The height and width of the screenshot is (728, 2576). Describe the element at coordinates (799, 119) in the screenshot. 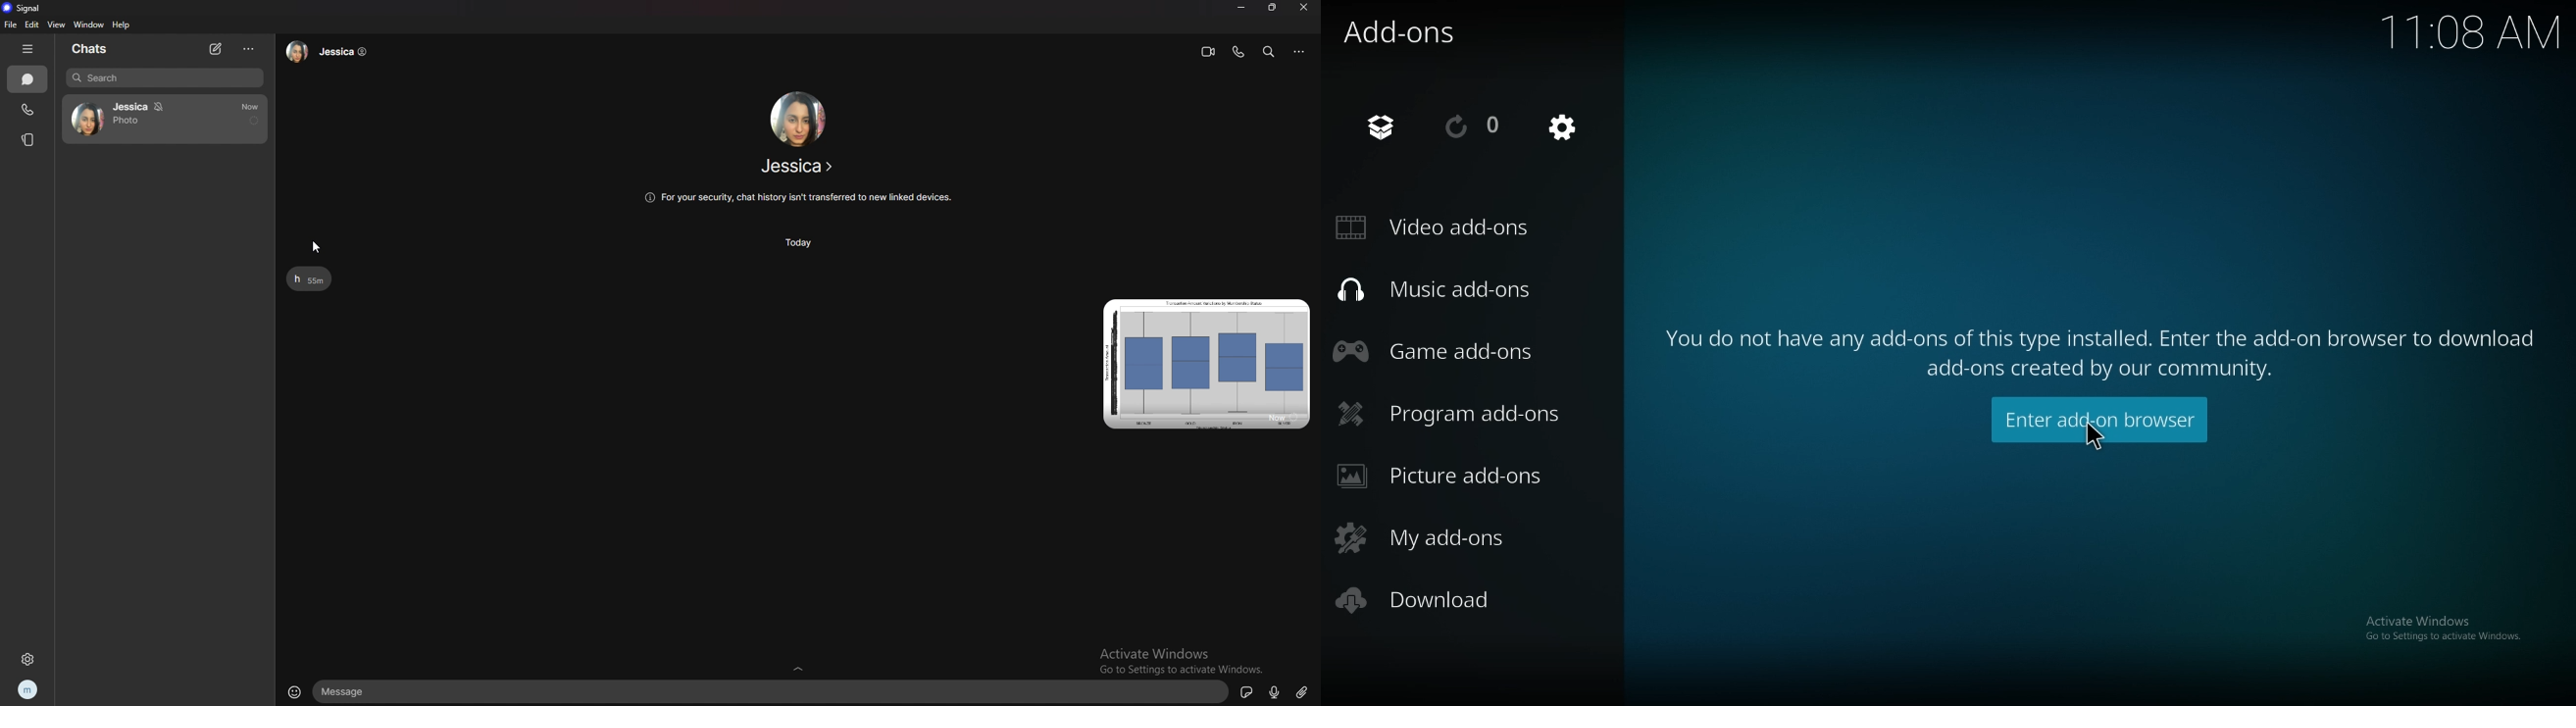

I see `contact photo` at that location.